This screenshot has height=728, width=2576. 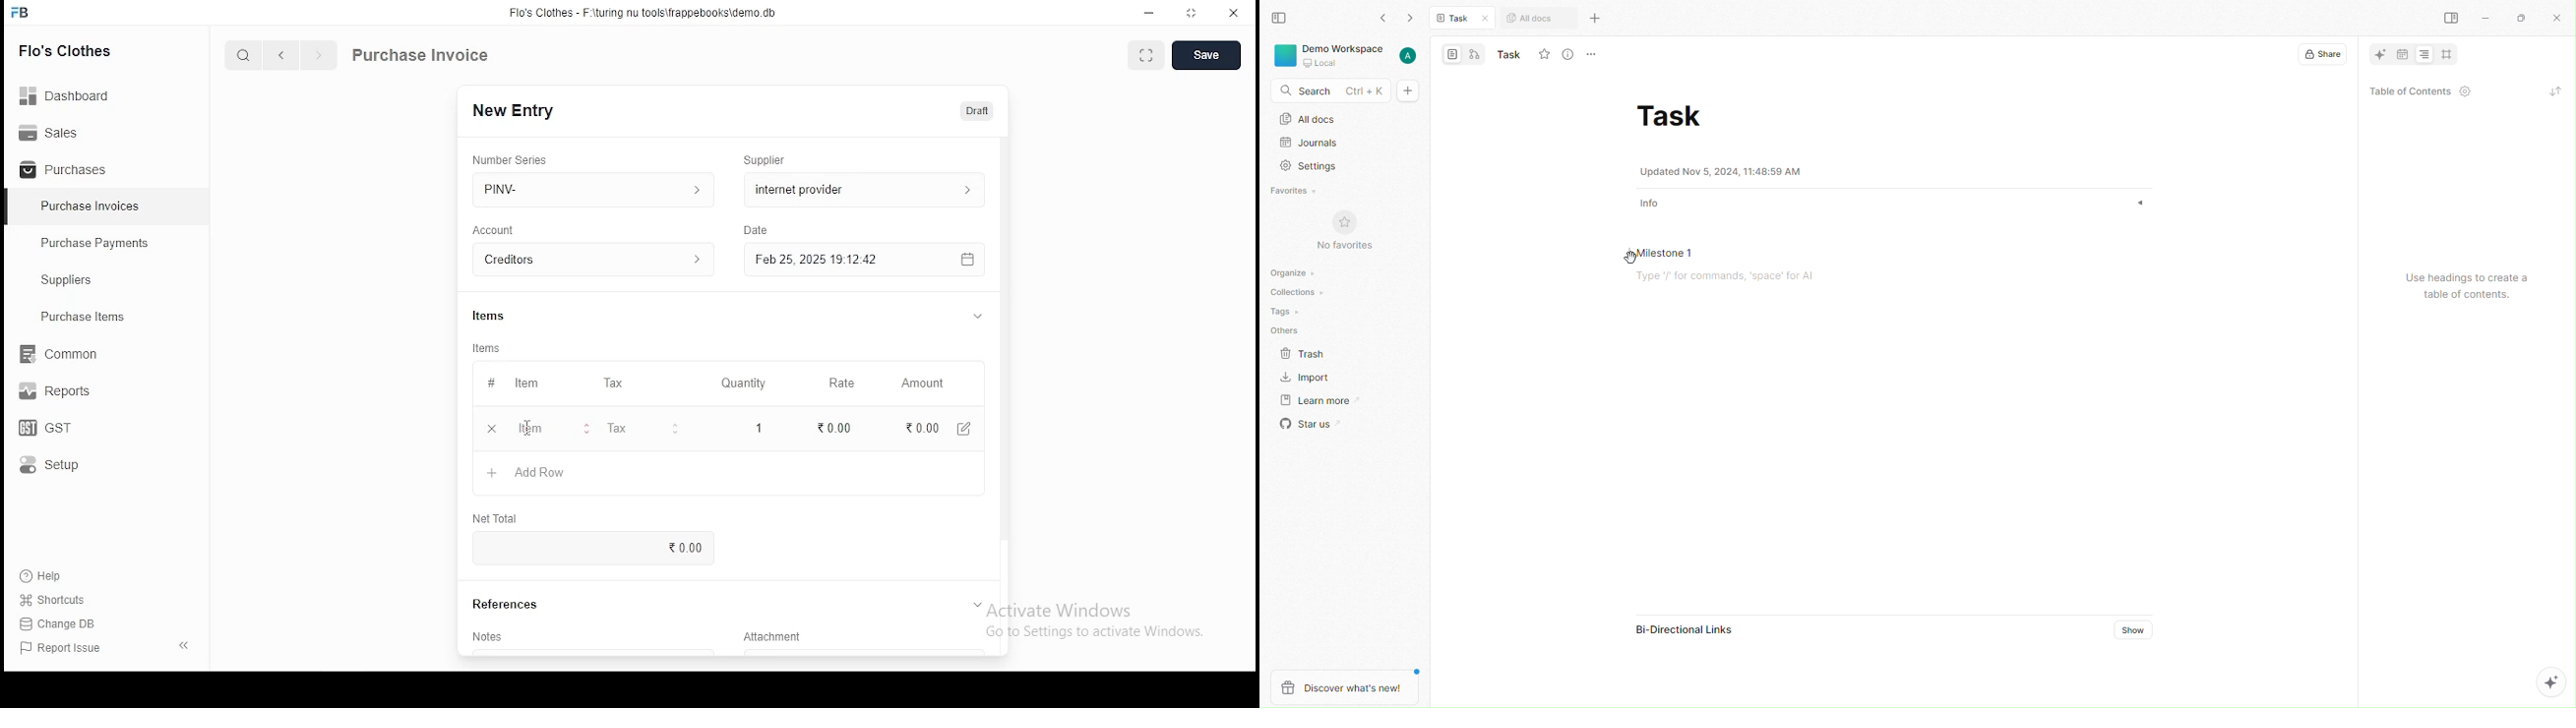 I want to click on 0.00, so click(x=594, y=550).